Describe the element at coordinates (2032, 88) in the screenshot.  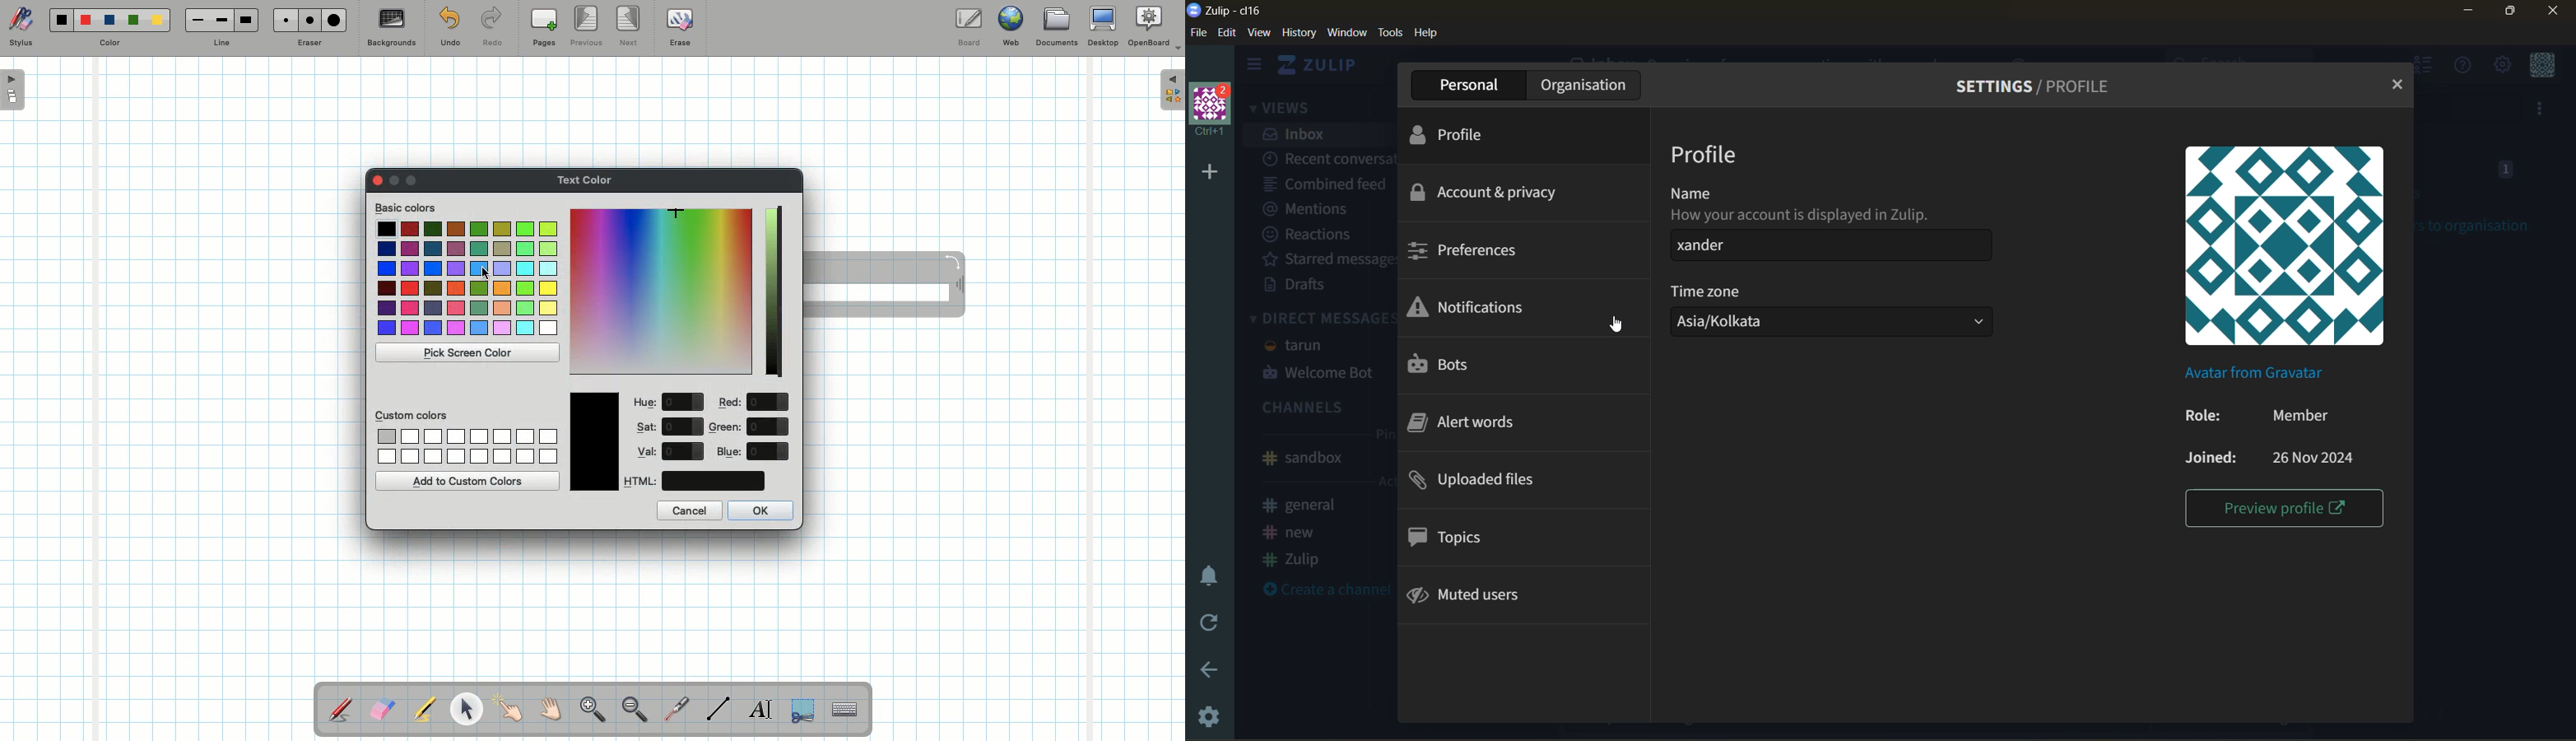
I see `settings/profile` at that location.